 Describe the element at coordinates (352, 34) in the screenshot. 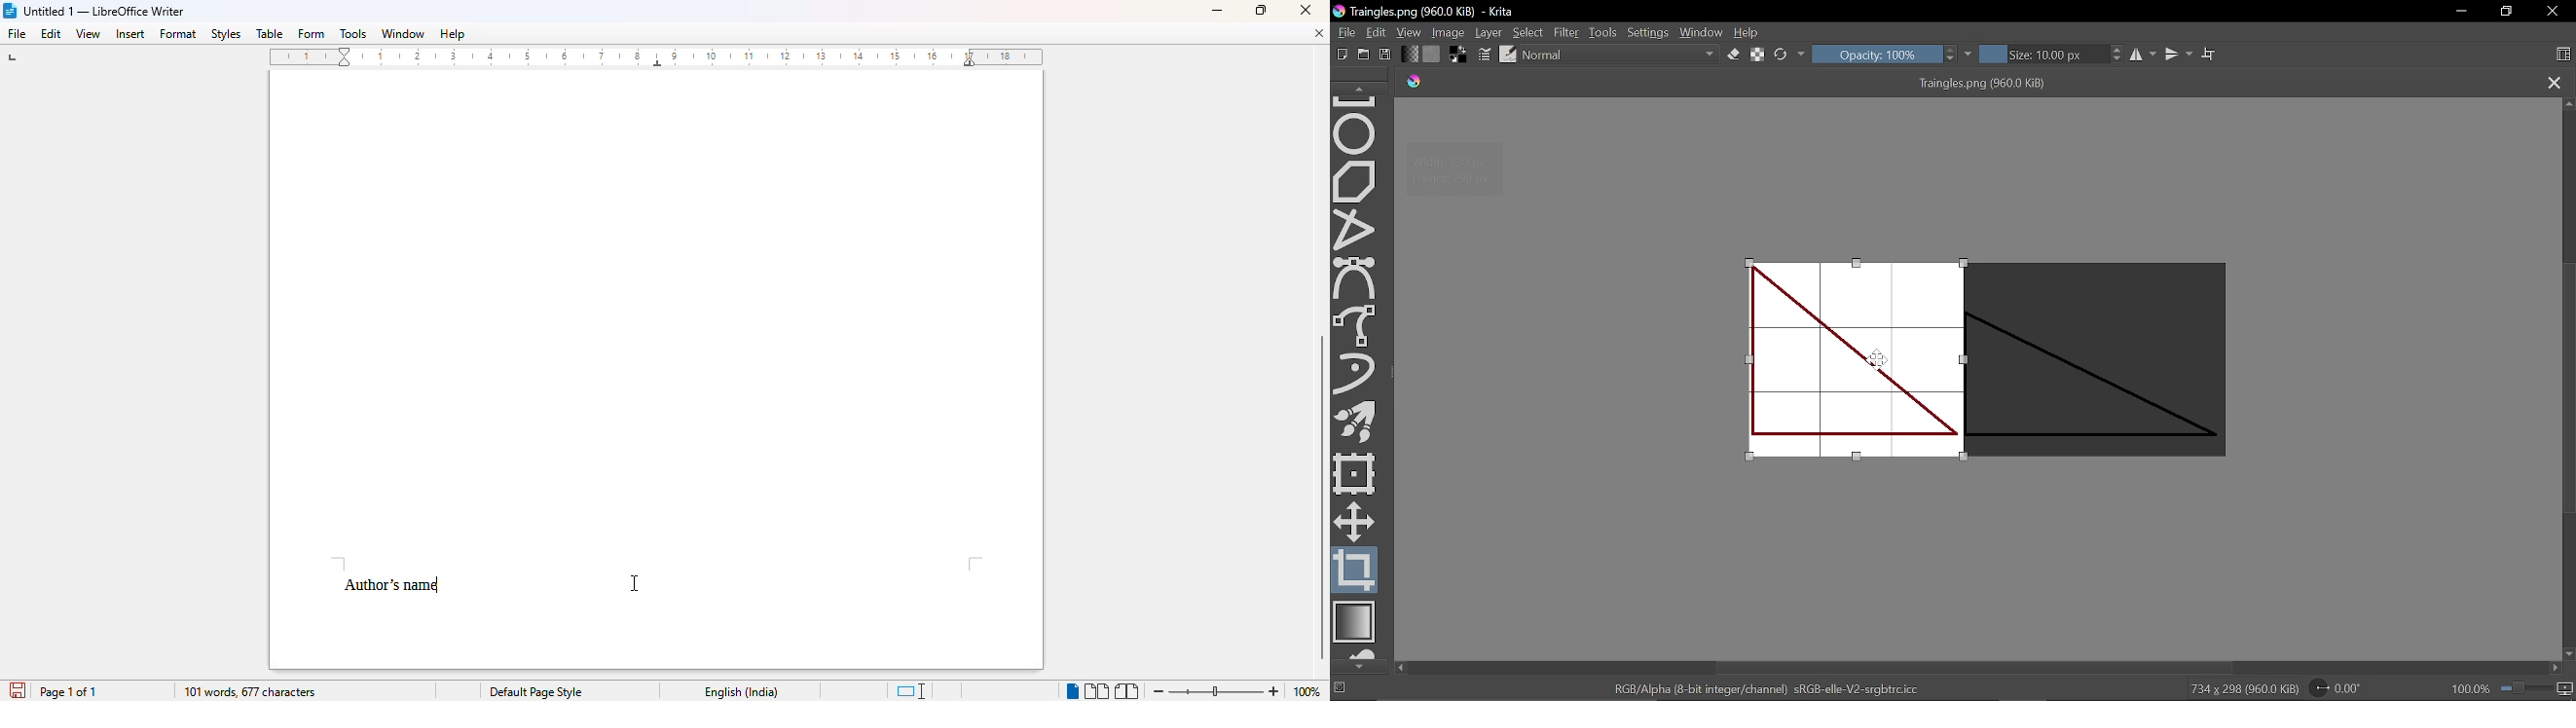

I see `tools` at that location.